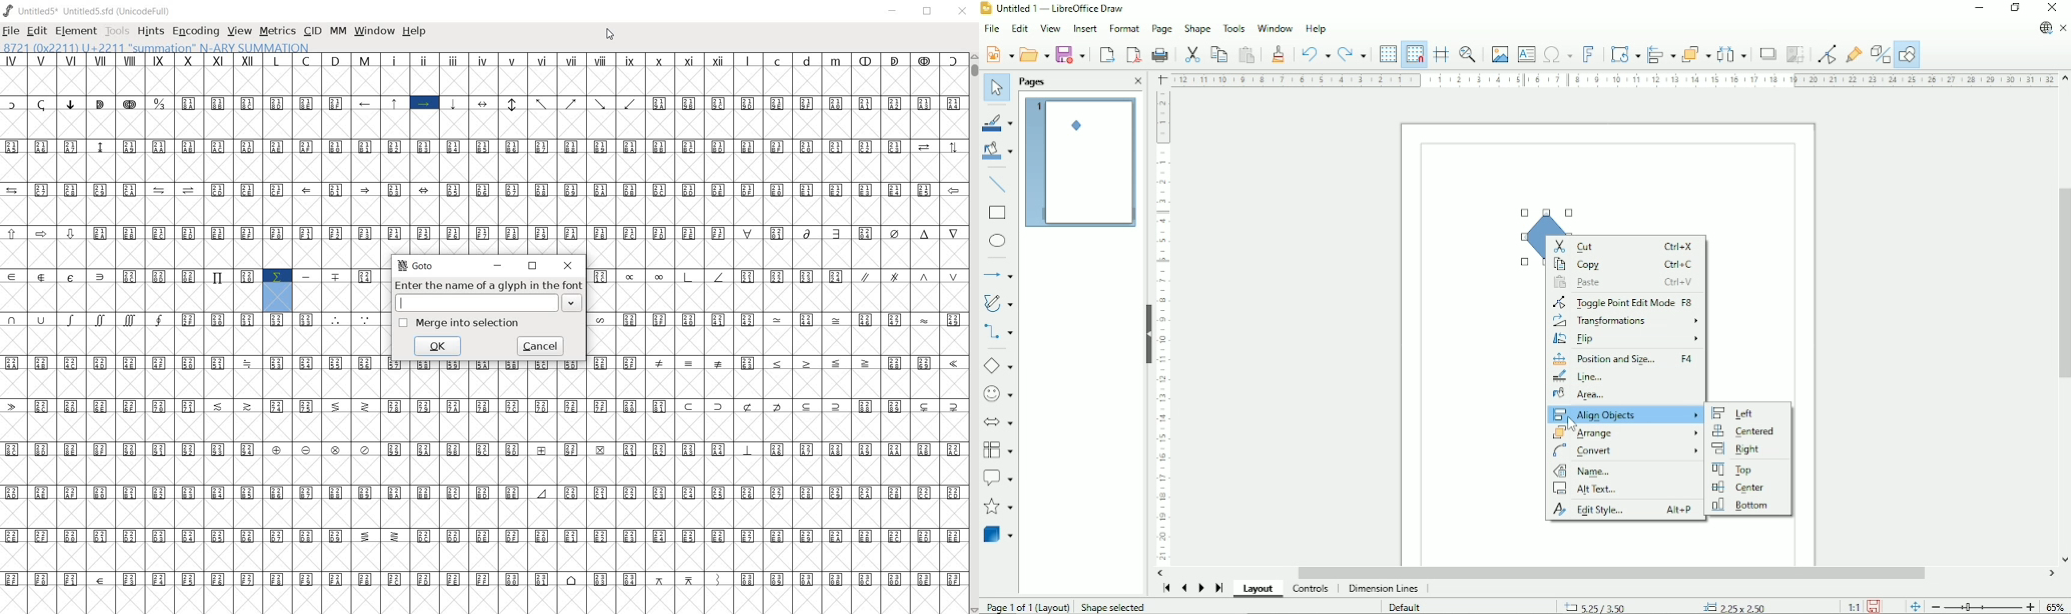 Image resolution: width=2072 pixels, height=616 pixels. Describe the element at coordinates (1160, 28) in the screenshot. I see `Page` at that location.